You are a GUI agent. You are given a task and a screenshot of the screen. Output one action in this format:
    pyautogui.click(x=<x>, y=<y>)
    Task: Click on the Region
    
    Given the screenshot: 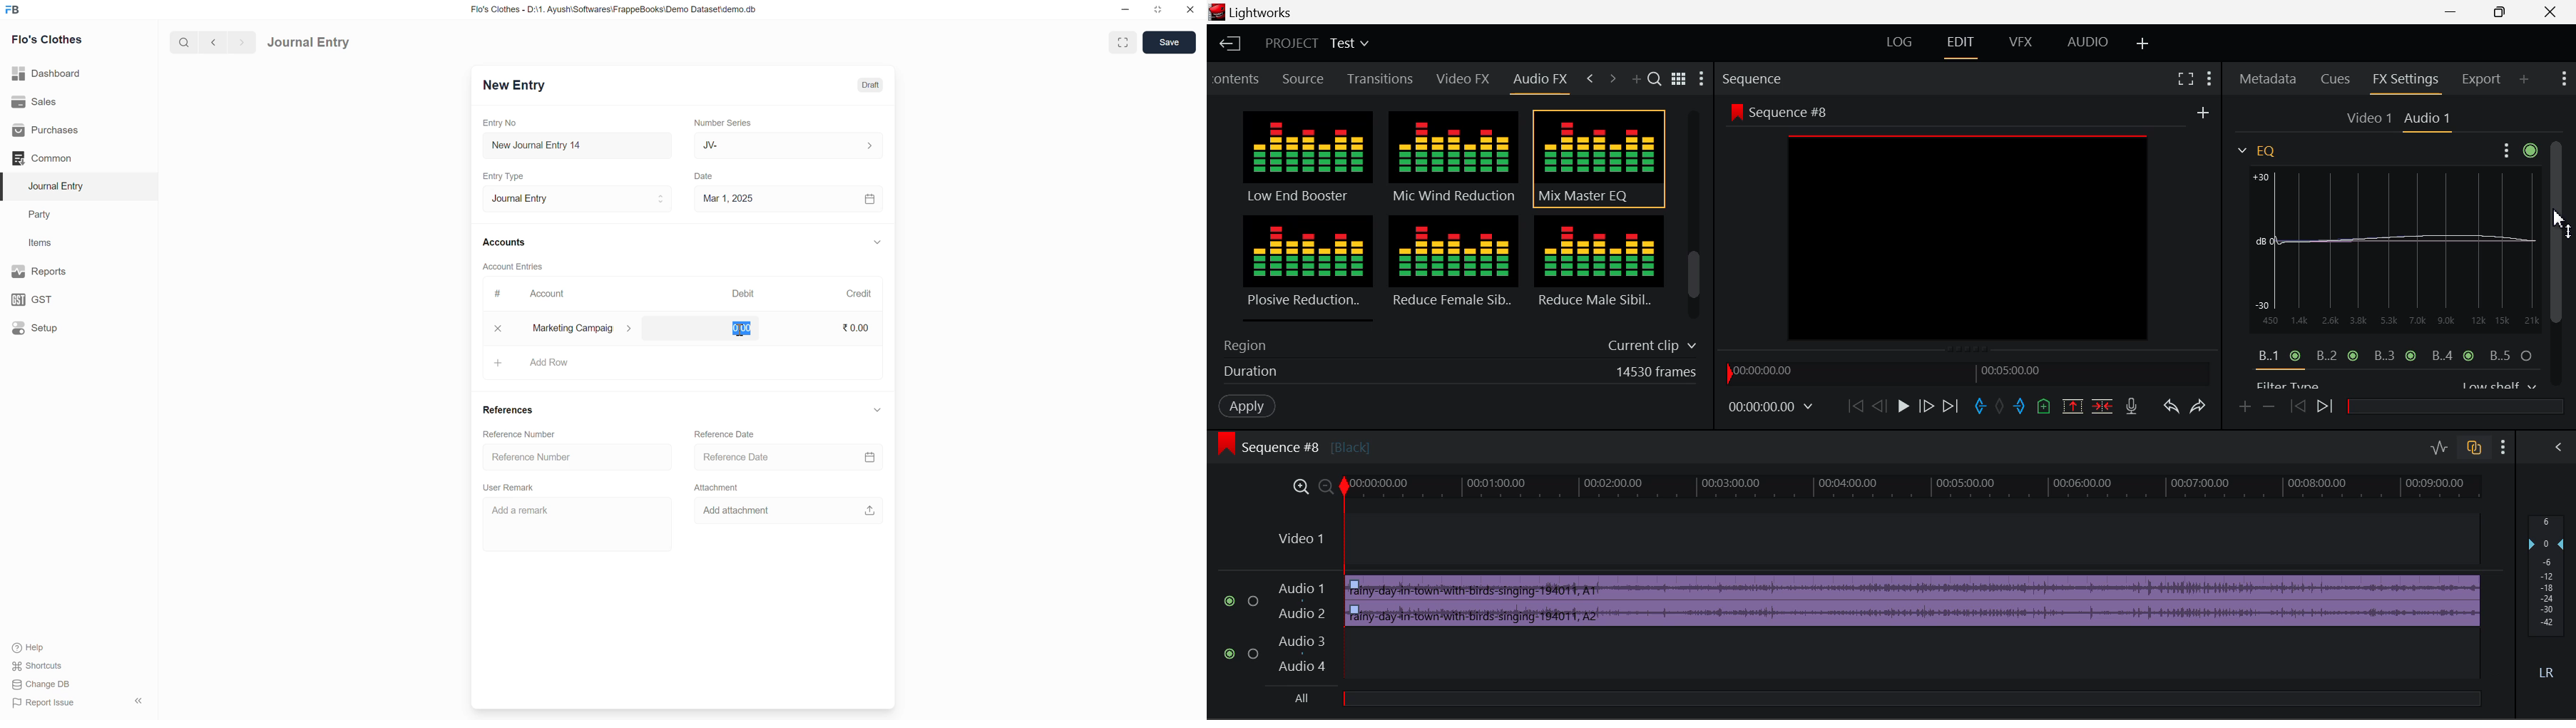 What is the action you would take?
    pyautogui.click(x=1456, y=343)
    